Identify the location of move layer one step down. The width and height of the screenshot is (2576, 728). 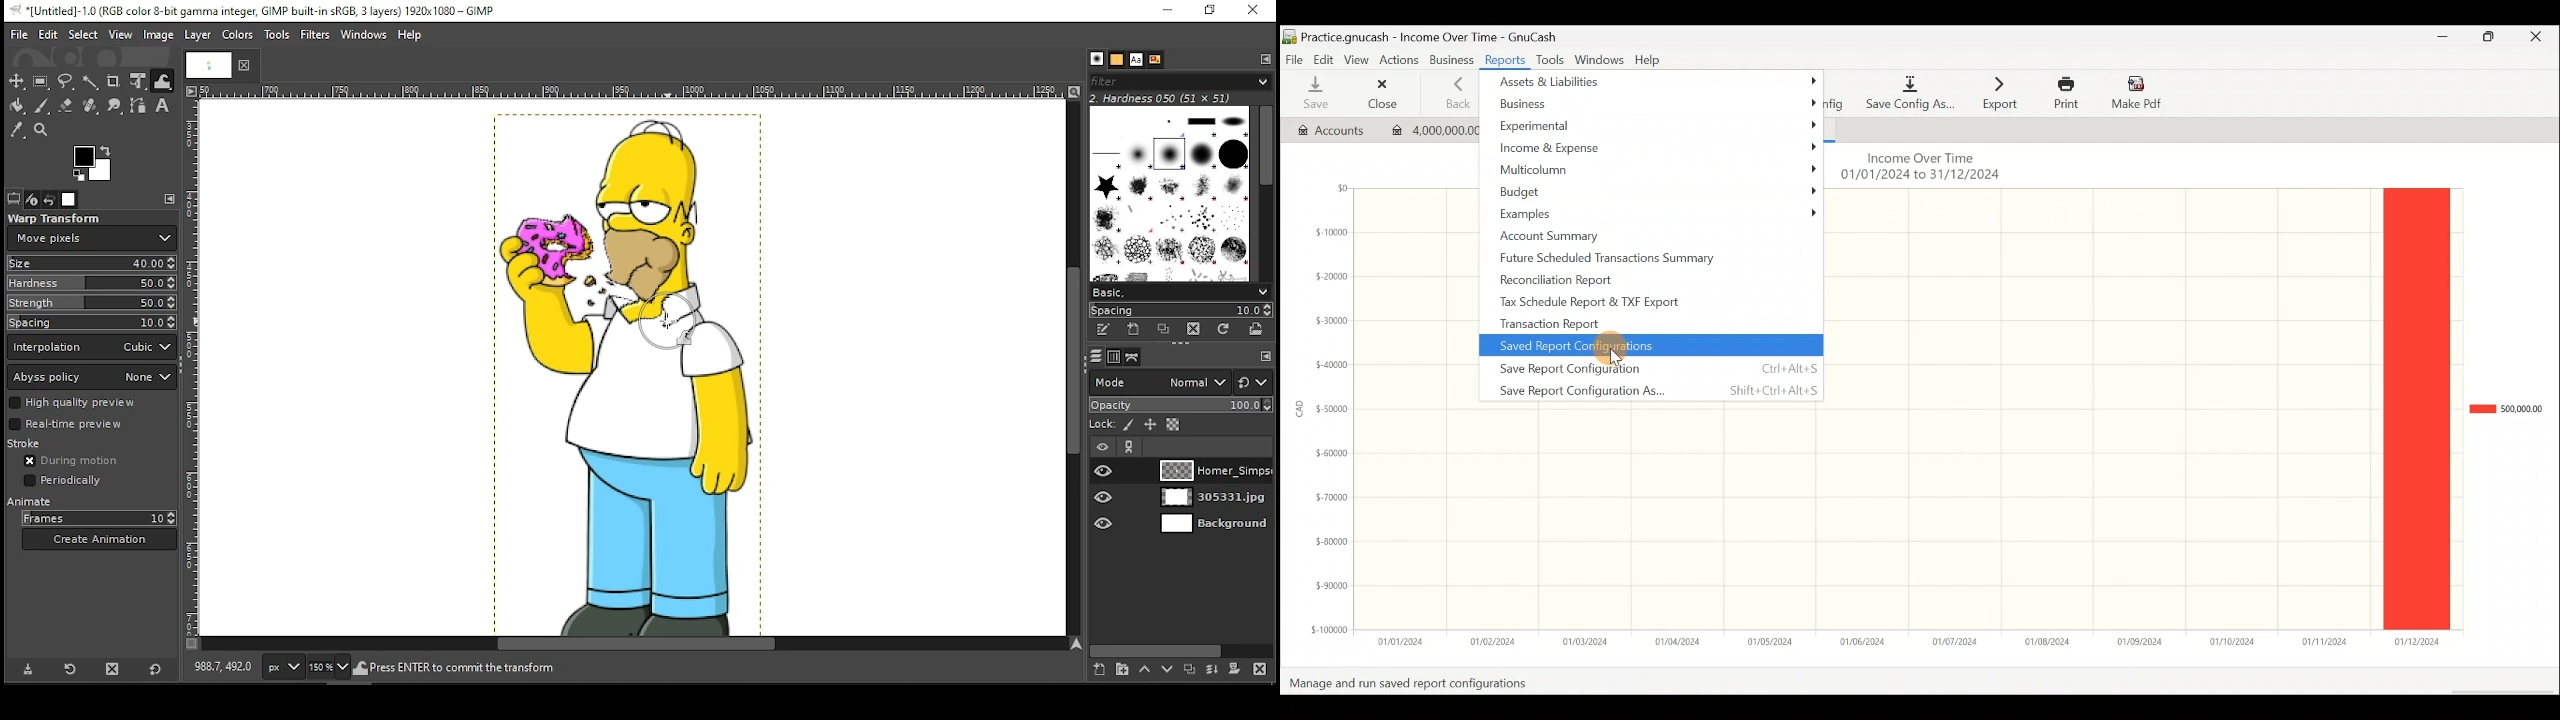
(1167, 672).